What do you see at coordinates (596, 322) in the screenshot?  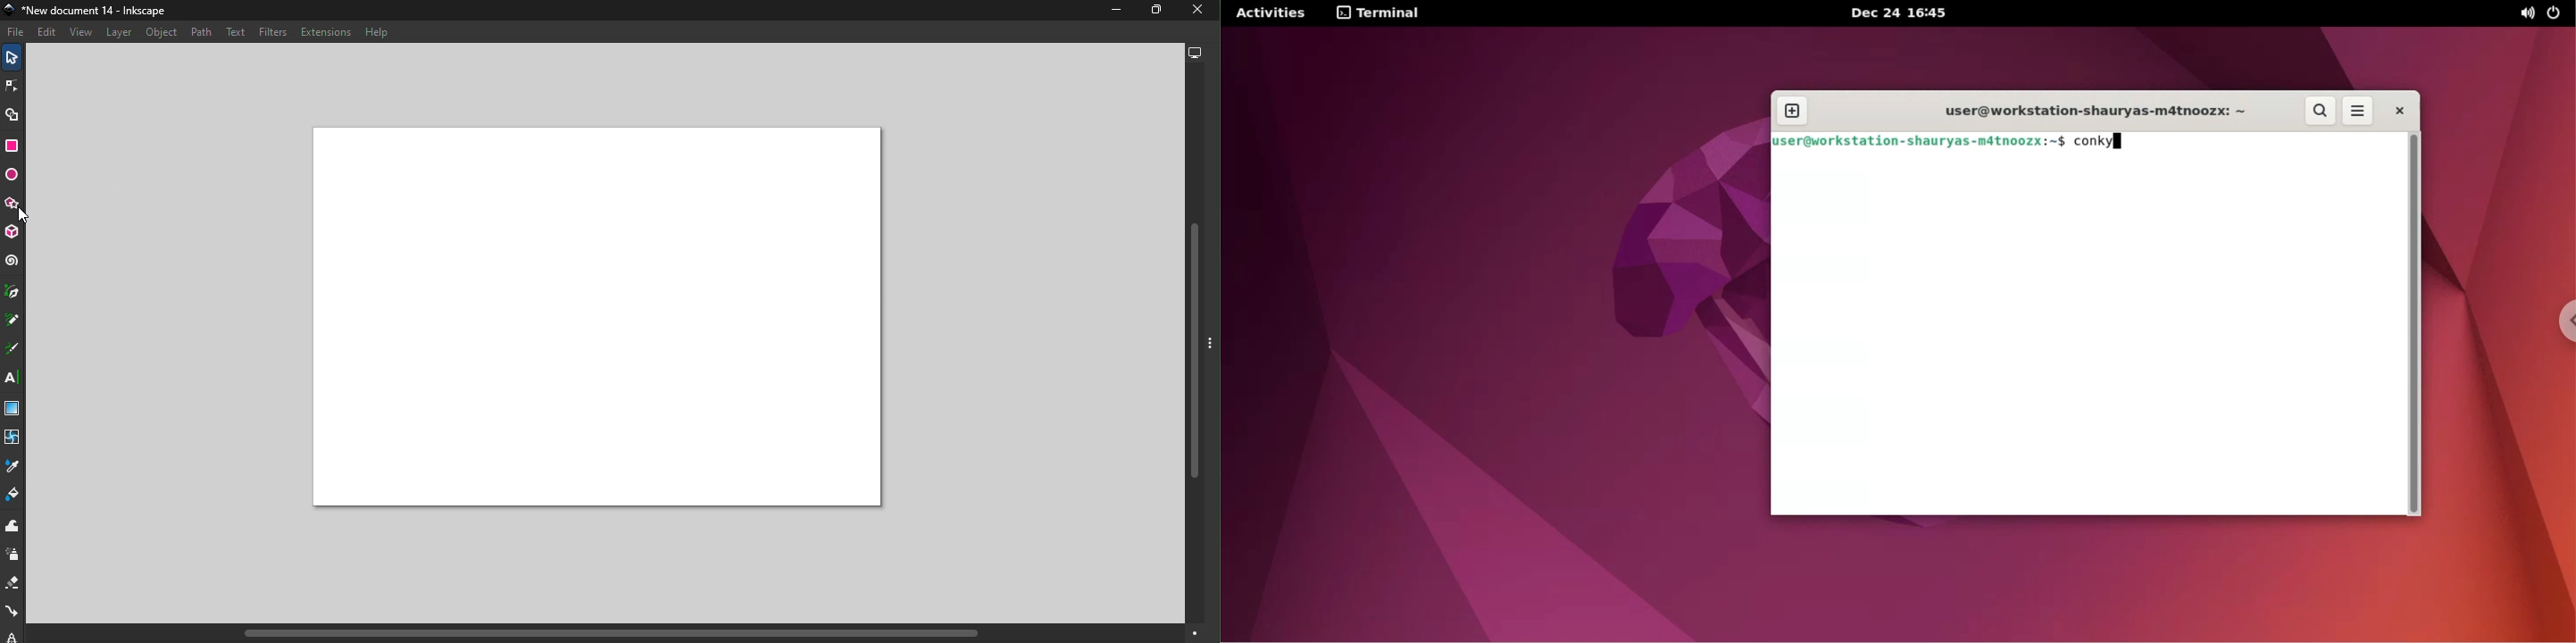 I see `Canvas` at bounding box center [596, 322].